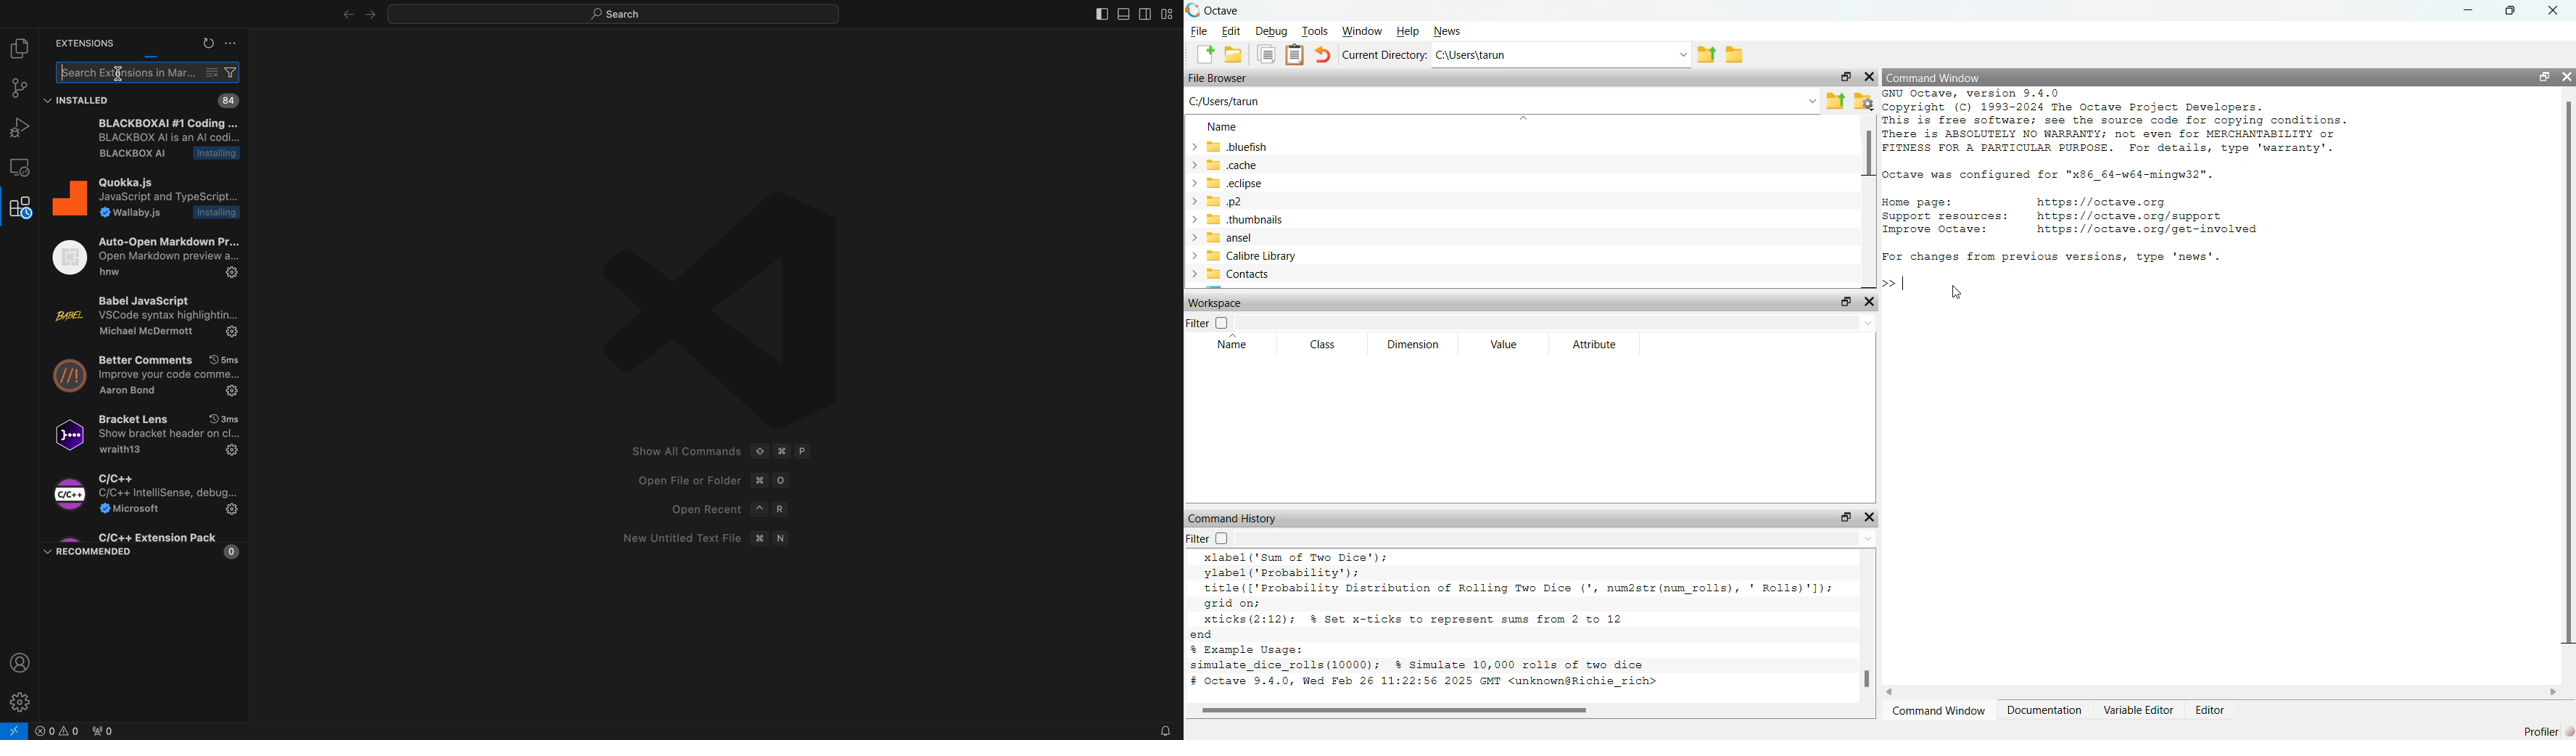 This screenshot has width=2576, height=756. Describe the element at coordinates (1317, 32) in the screenshot. I see `Tools` at that location.